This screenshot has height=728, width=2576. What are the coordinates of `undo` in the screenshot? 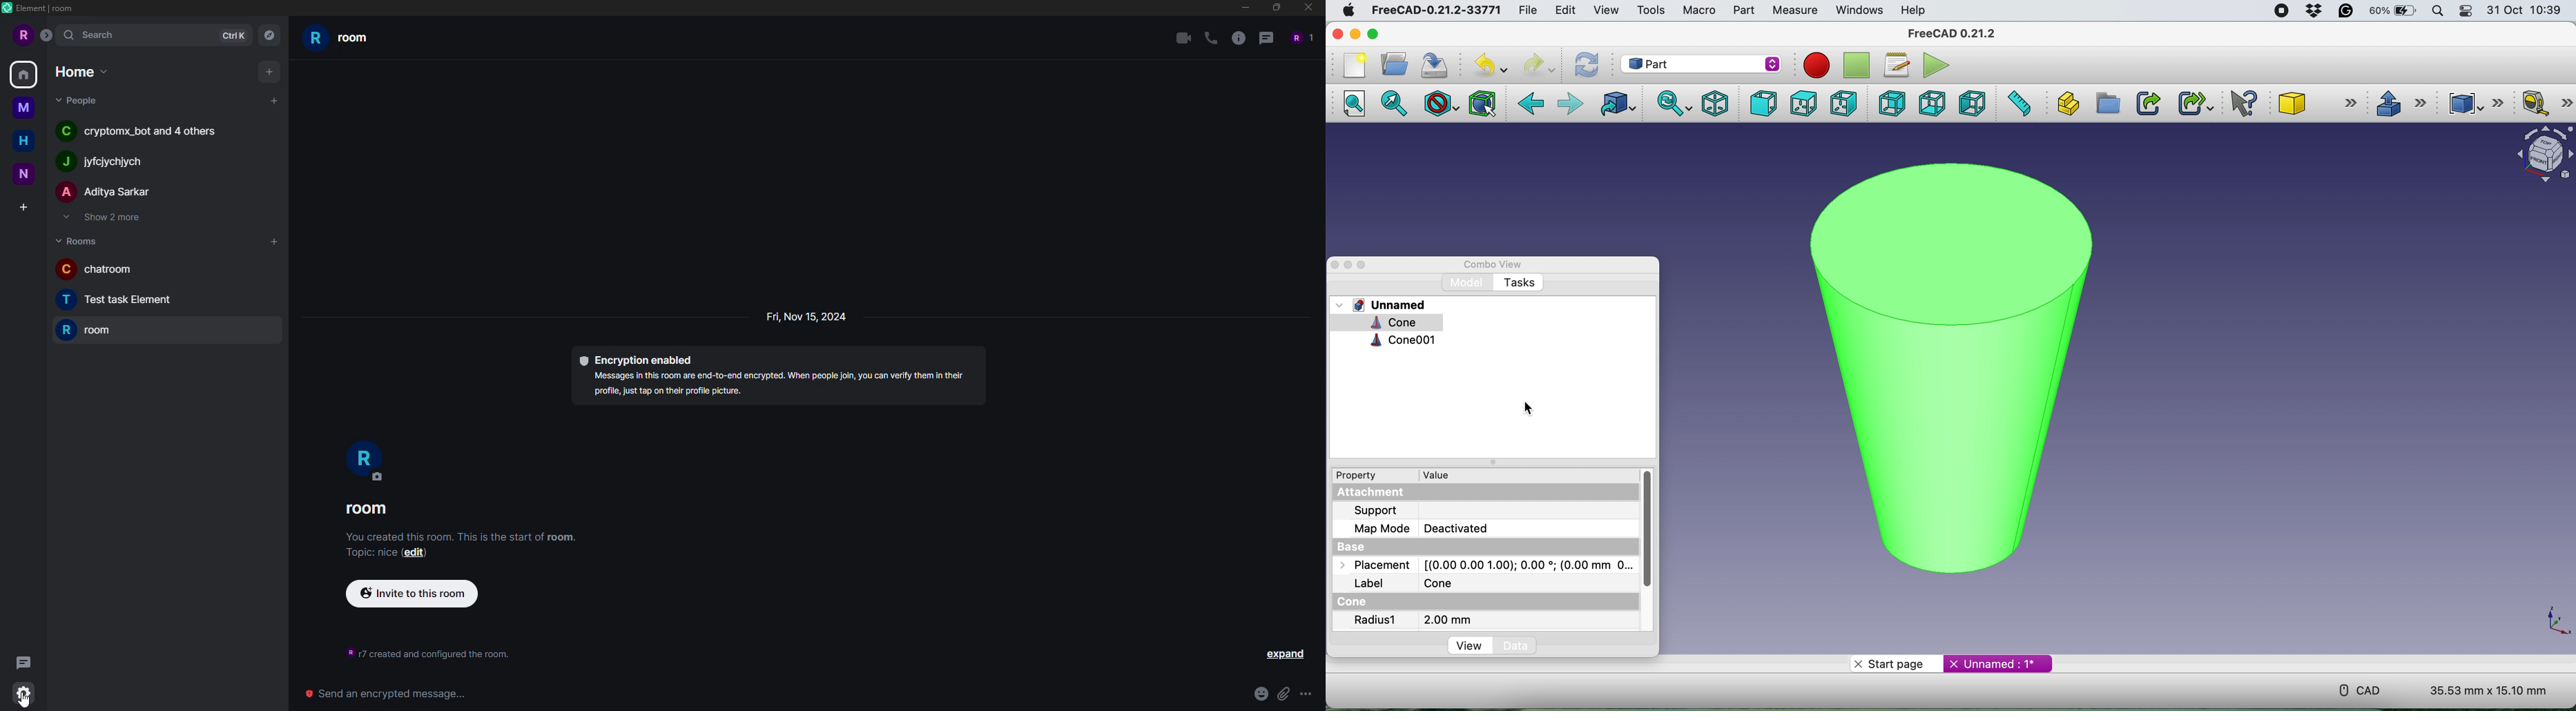 It's located at (1487, 66).